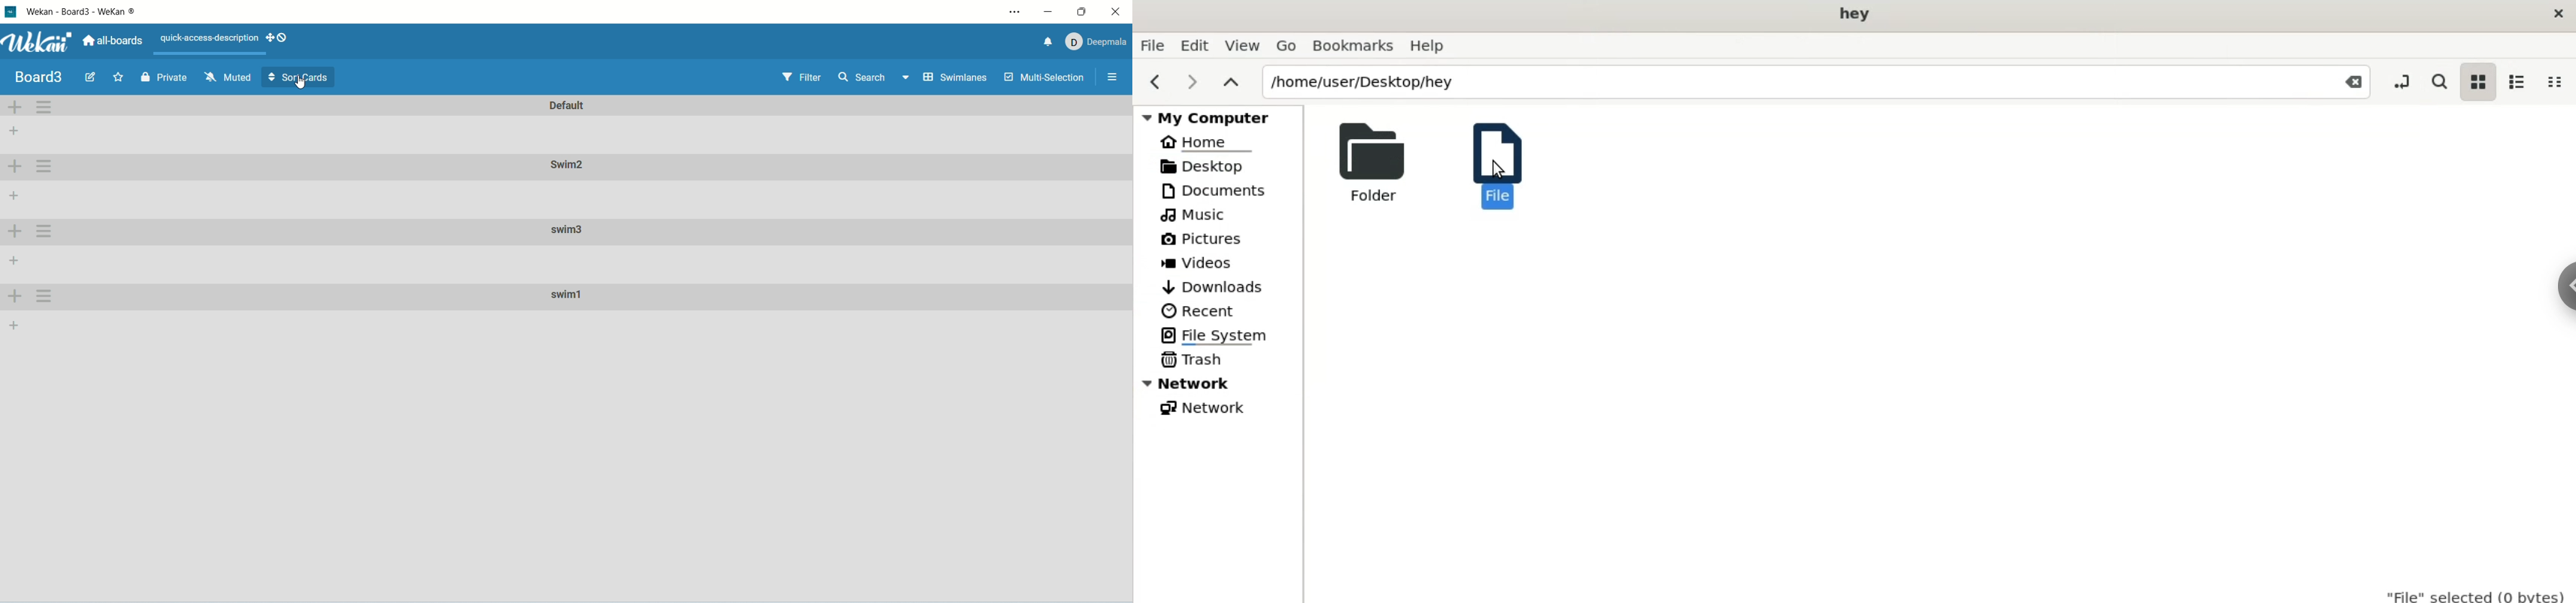 This screenshot has height=616, width=2576. What do you see at coordinates (1046, 78) in the screenshot?
I see `multi-selection` at bounding box center [1046, 78].